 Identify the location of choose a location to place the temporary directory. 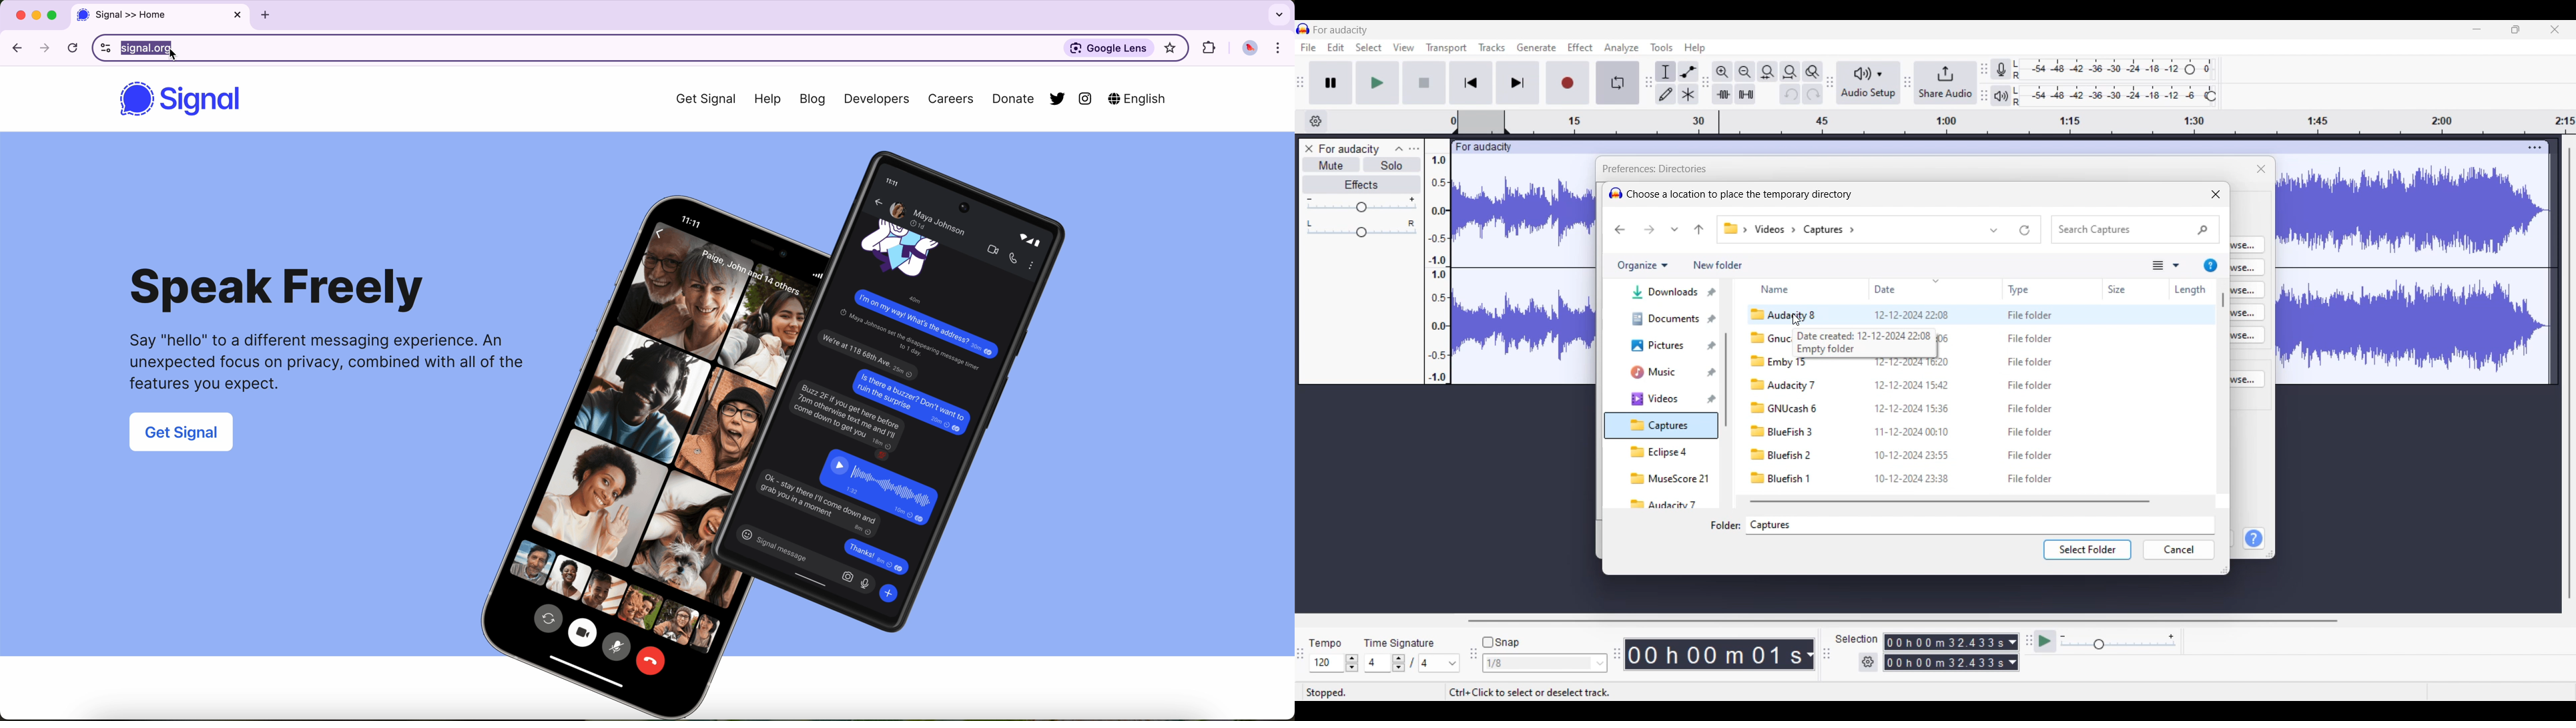
(1740, 194).